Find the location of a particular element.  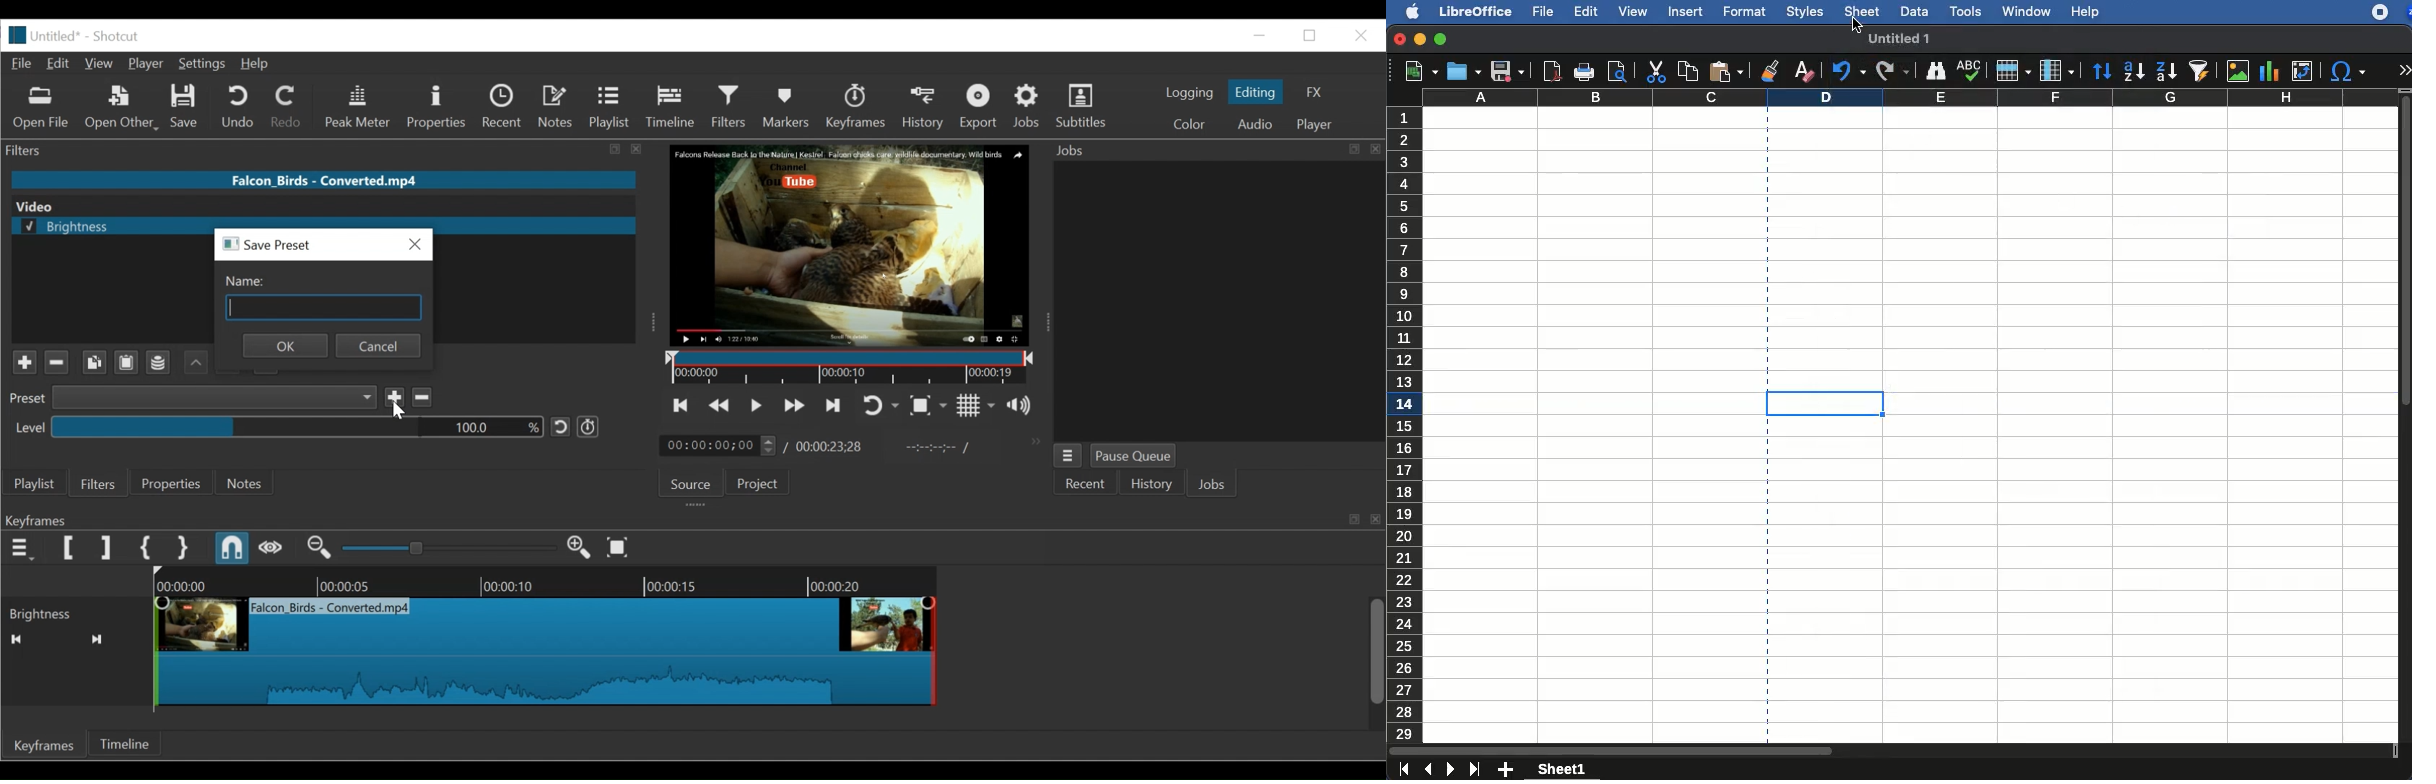

Save  is located at coordinates (396, 399).